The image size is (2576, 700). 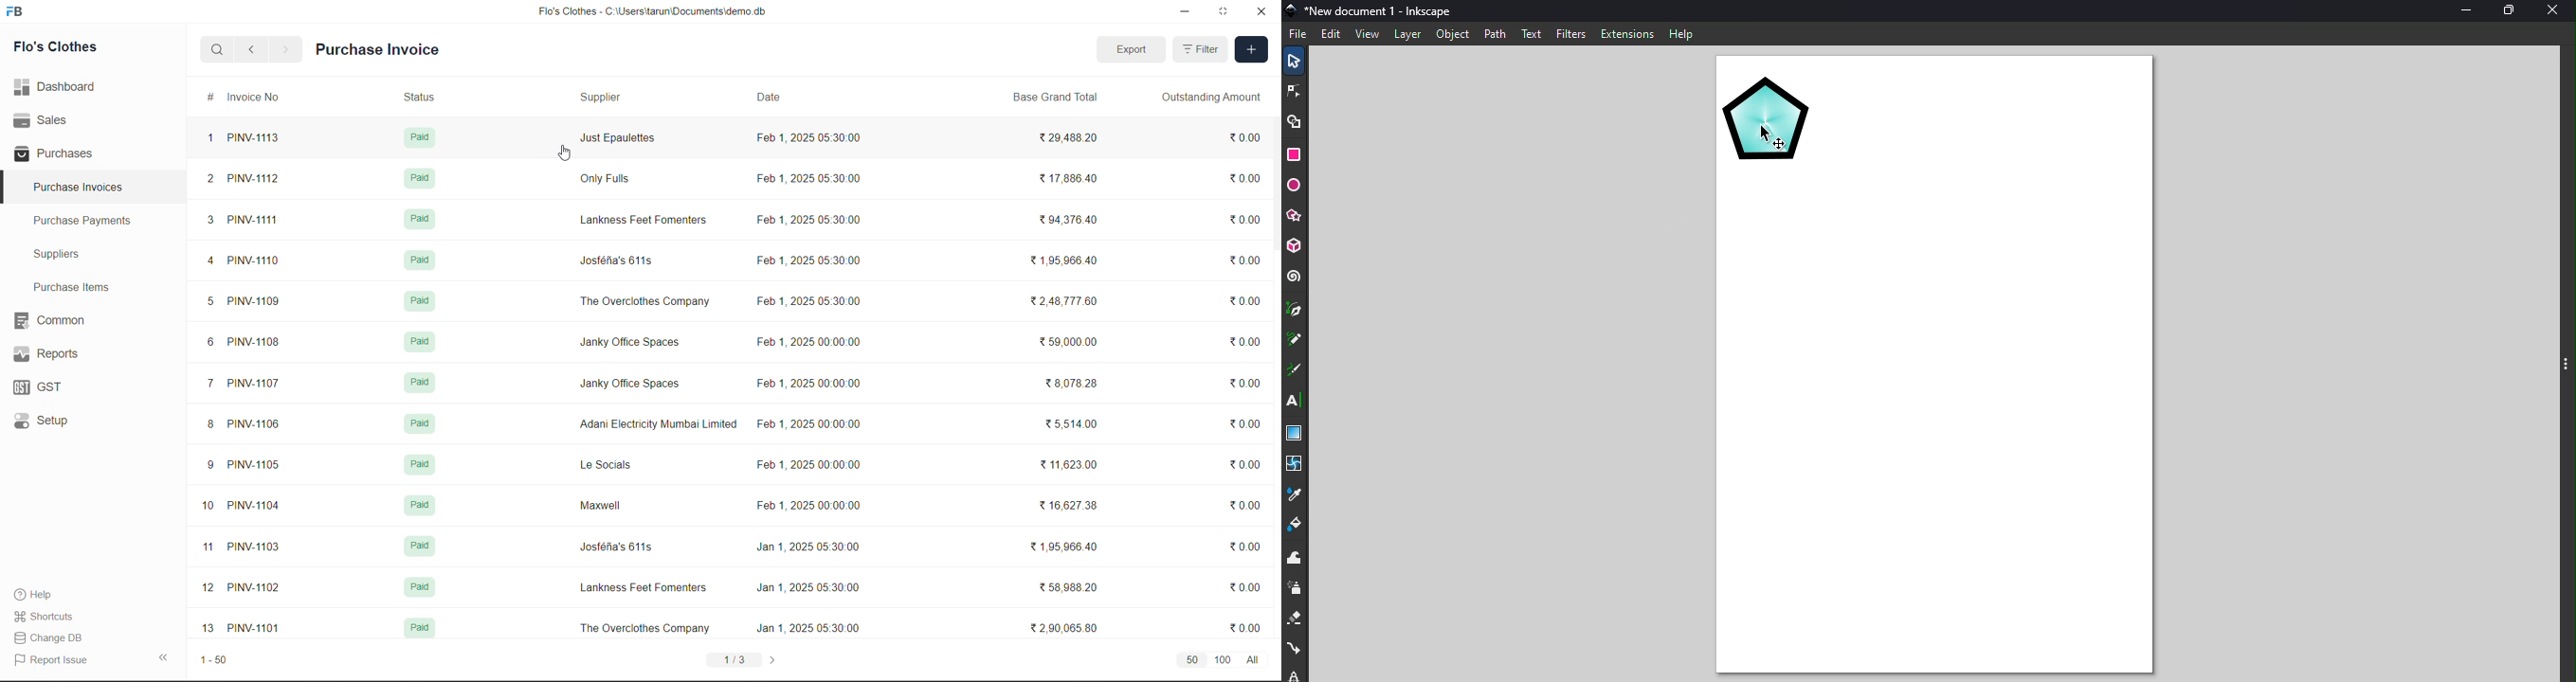 What do you see at coordinates (87, 221) in the screenshot?
I see `Purchase Payments` at bounding box center [87, 221].